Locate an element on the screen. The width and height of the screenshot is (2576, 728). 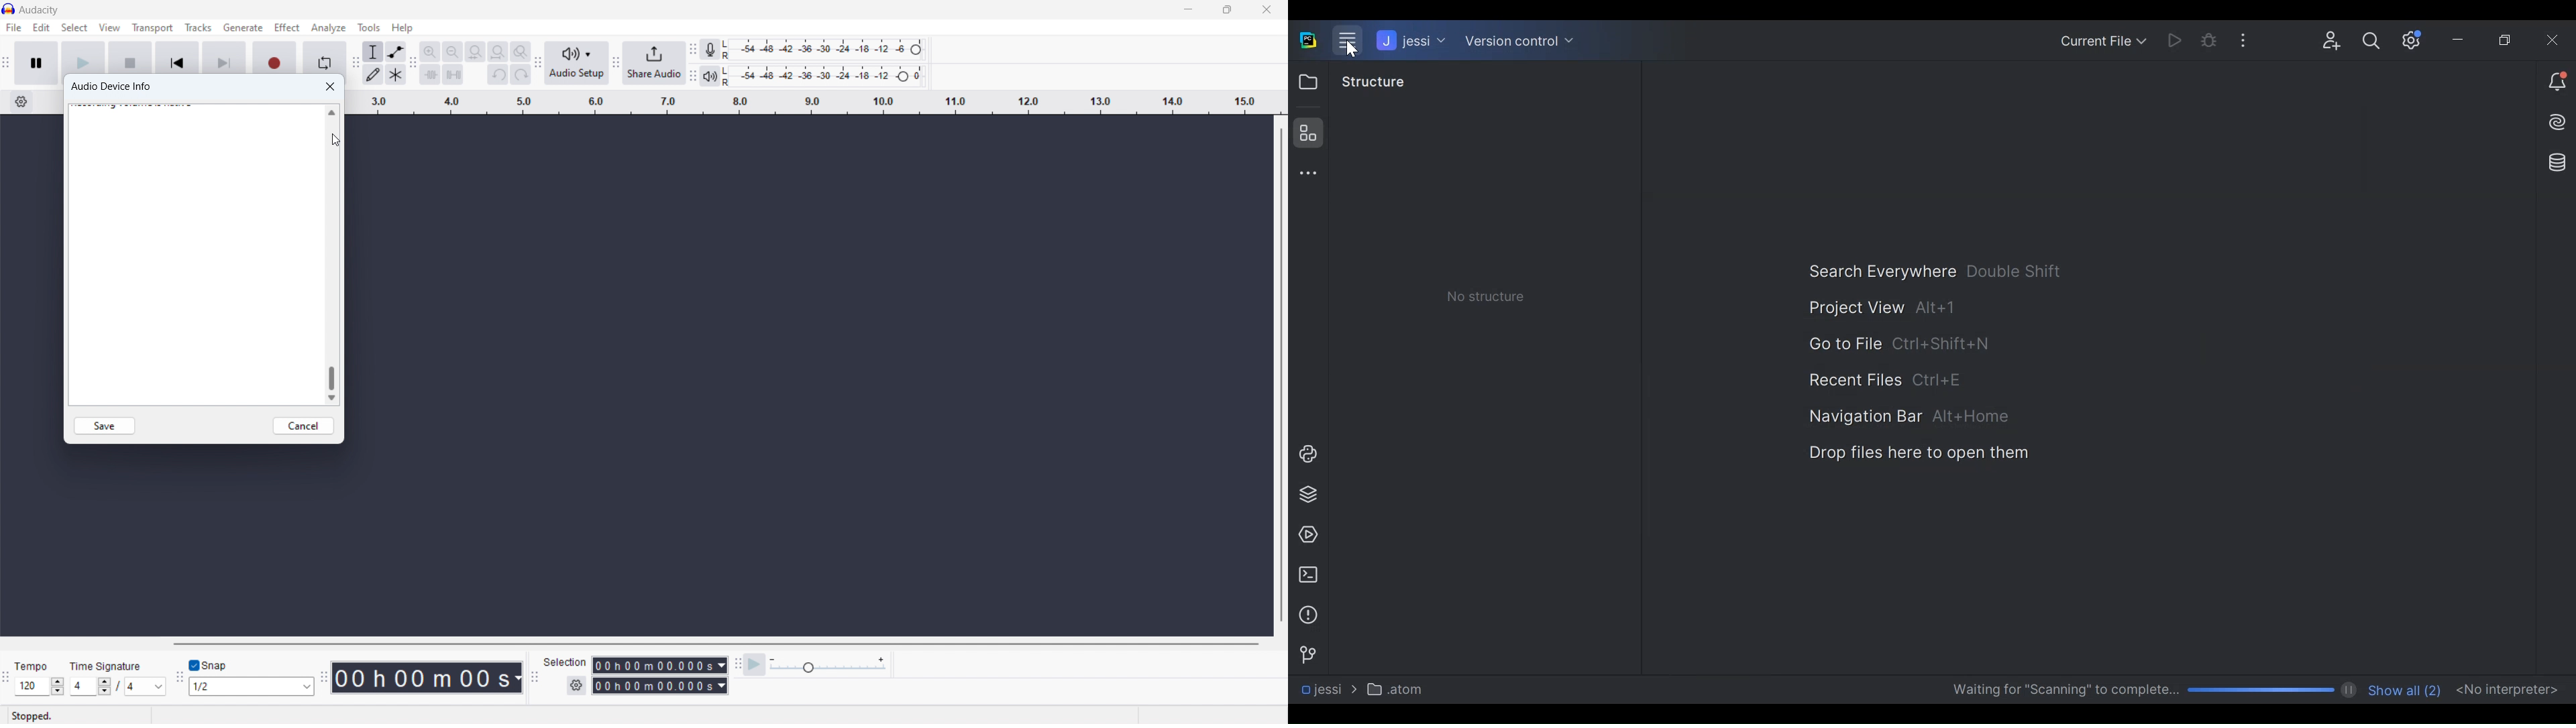
Run is located at coordinates (2173, 41).